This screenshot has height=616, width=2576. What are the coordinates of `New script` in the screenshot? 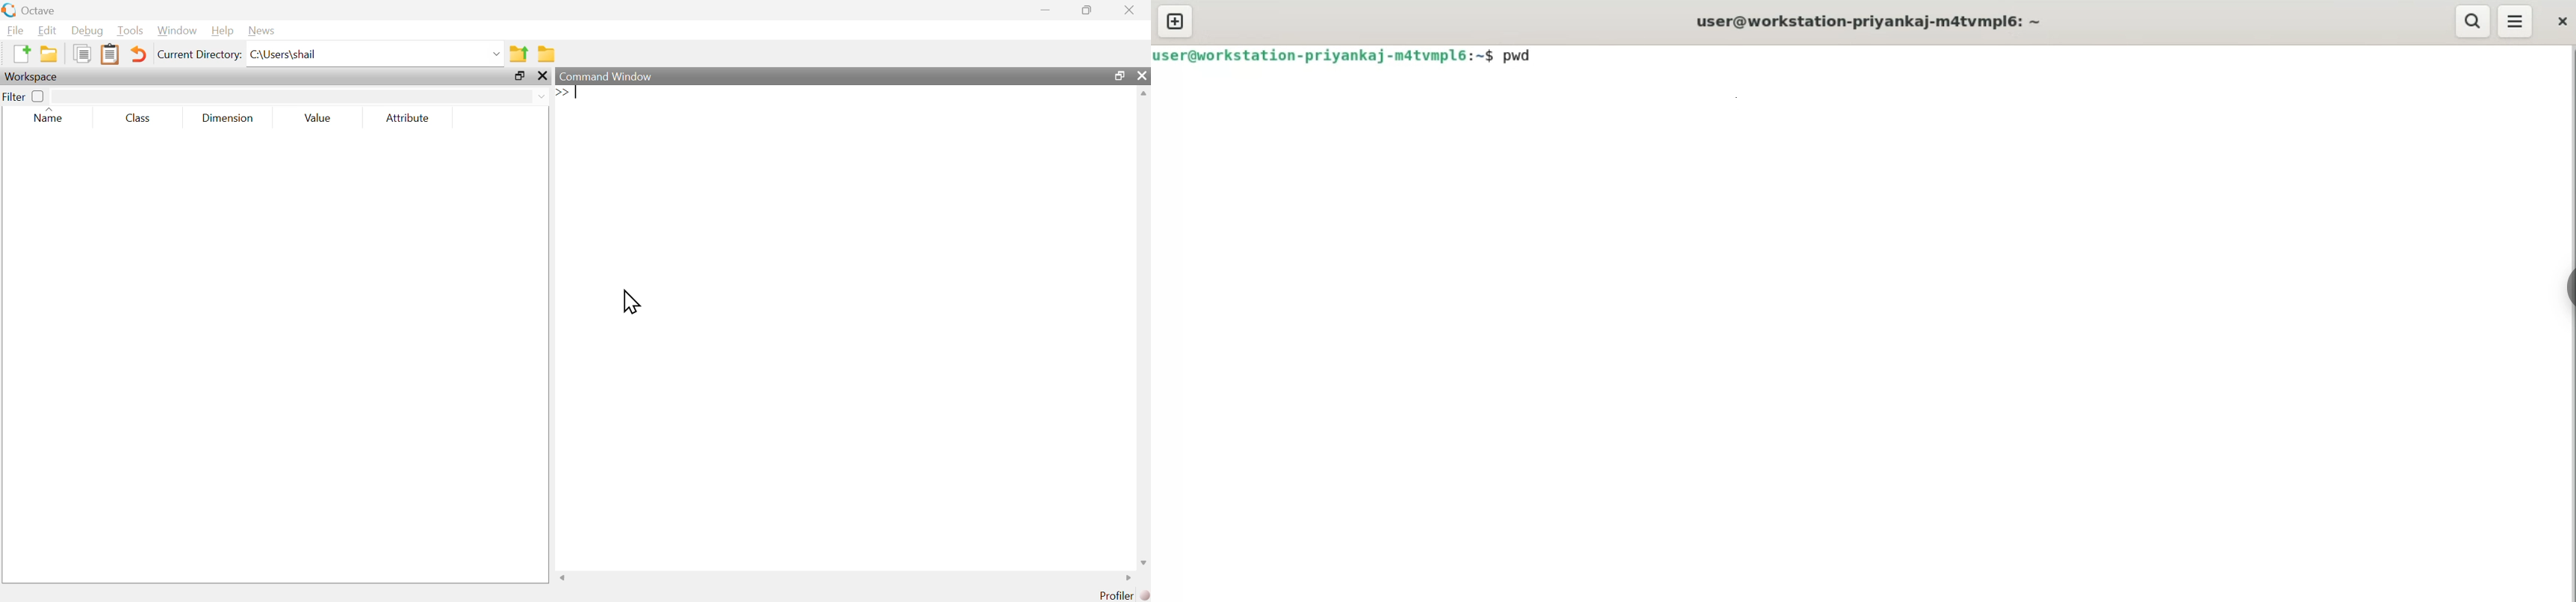 It's located at (21, 54).